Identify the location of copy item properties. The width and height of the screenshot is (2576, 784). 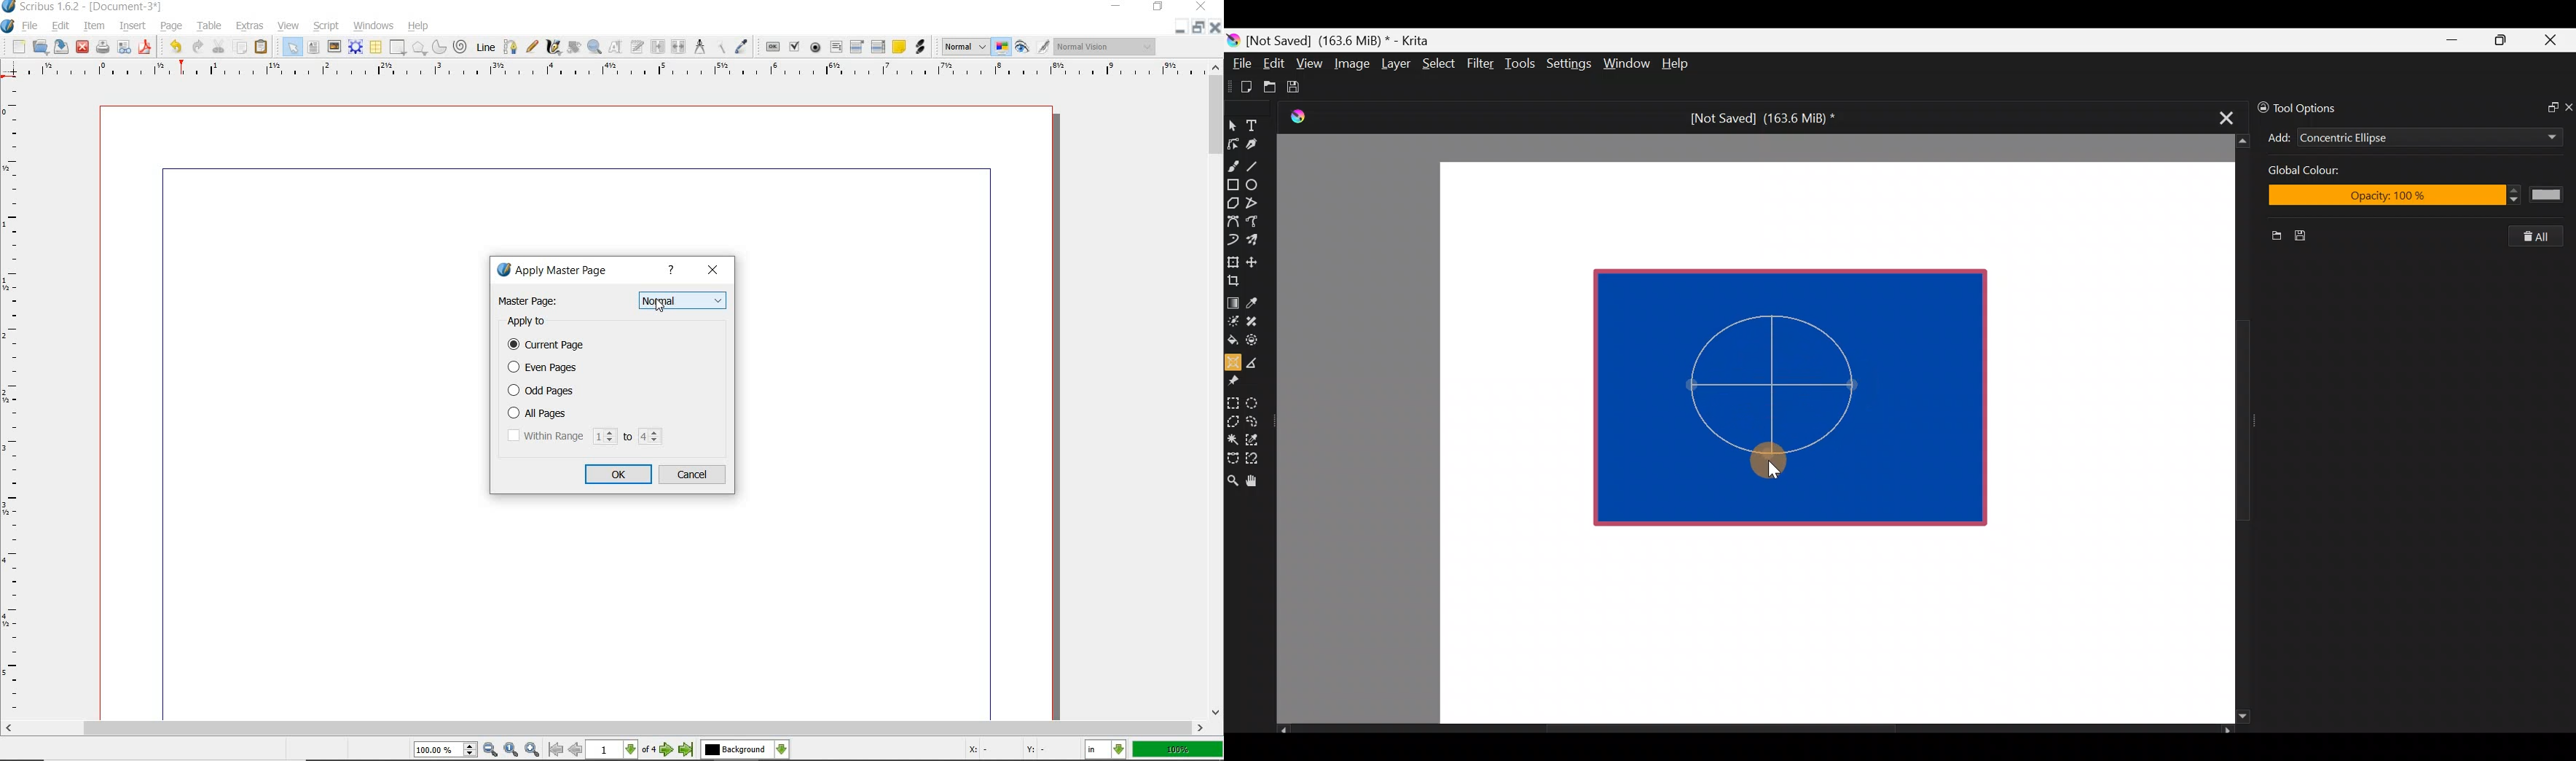
(720, 47).